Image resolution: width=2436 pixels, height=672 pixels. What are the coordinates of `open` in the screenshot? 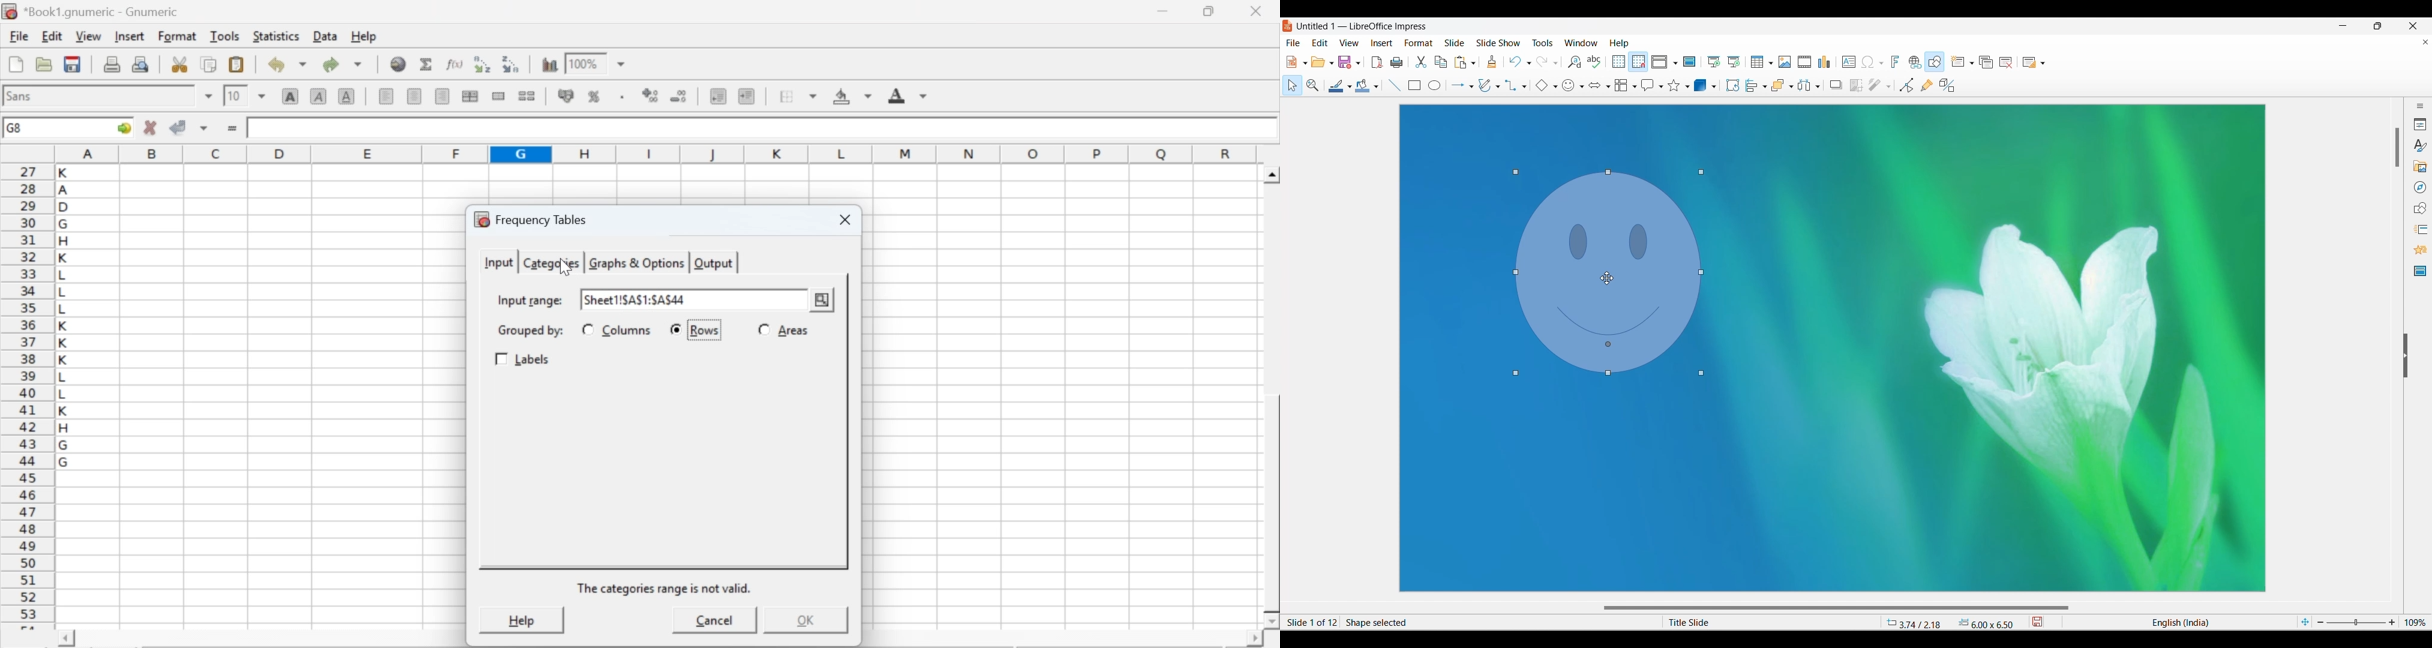 It's located at (42, 64).